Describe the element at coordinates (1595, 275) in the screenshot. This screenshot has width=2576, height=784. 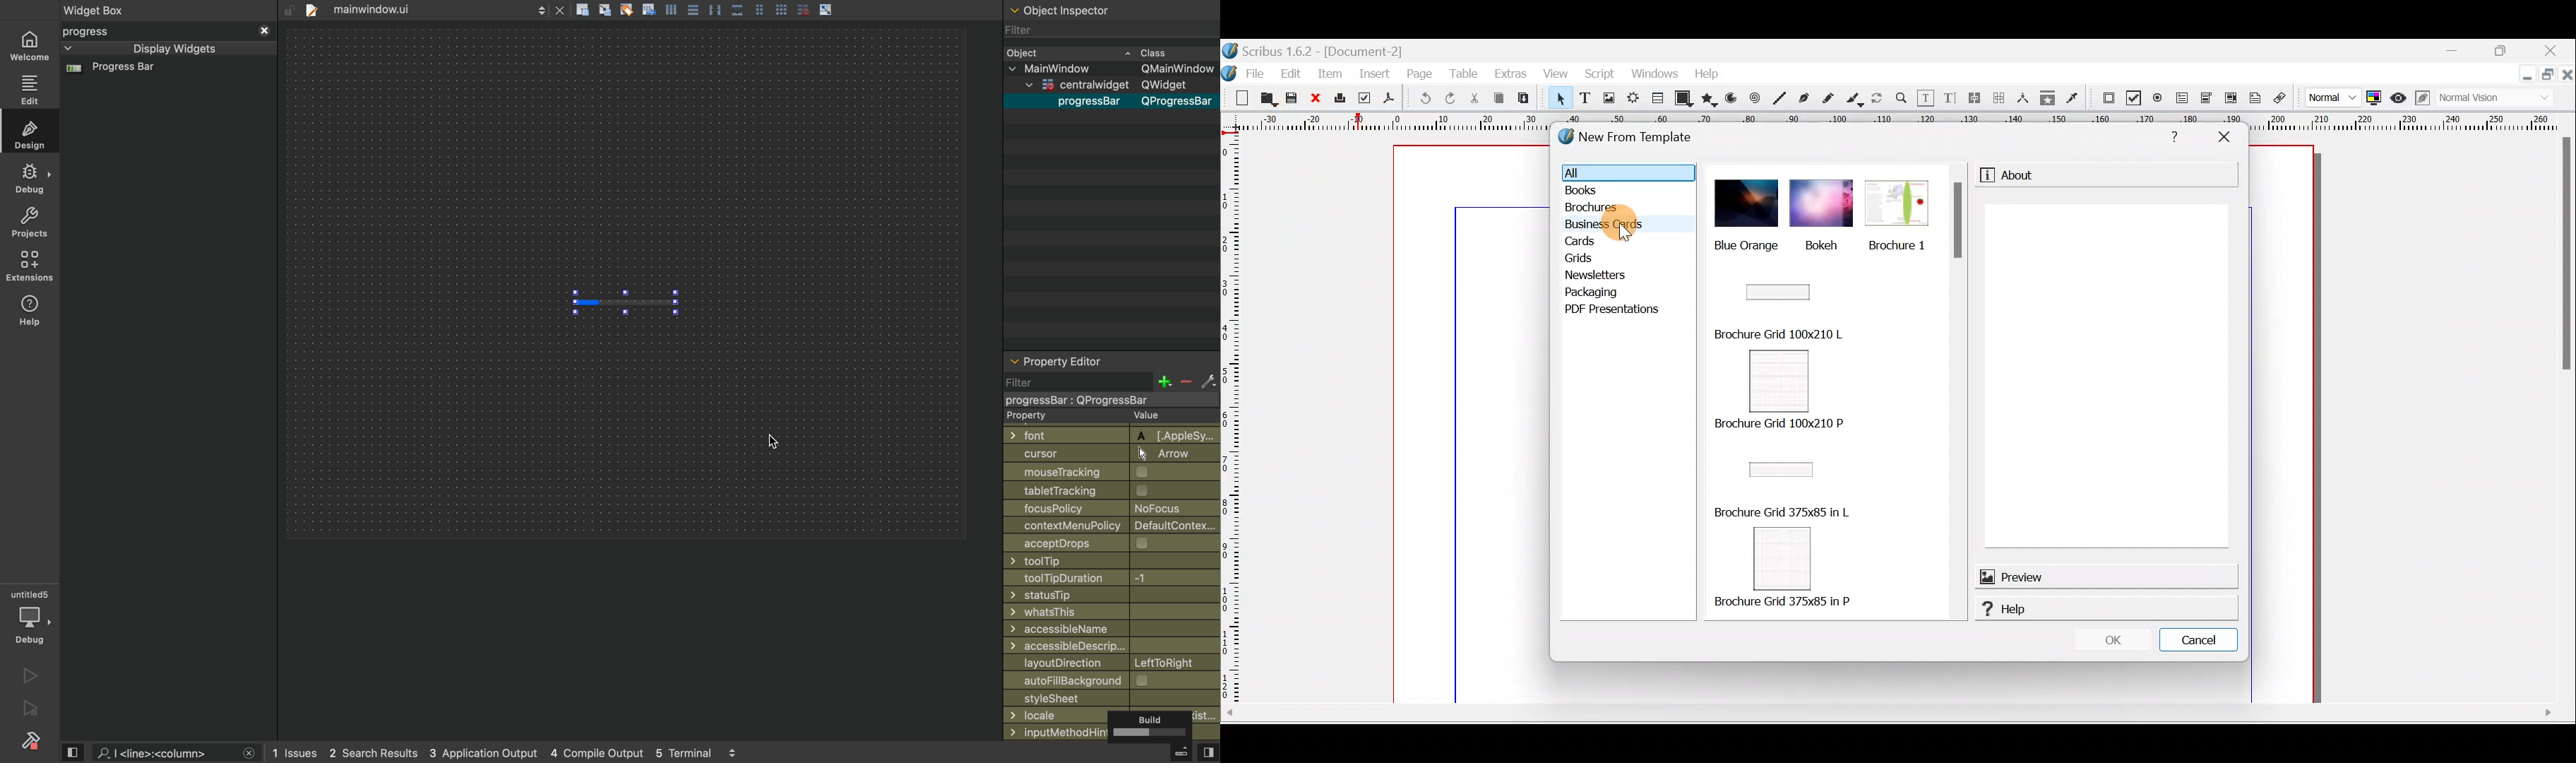
I see `Newsletters` at that location.